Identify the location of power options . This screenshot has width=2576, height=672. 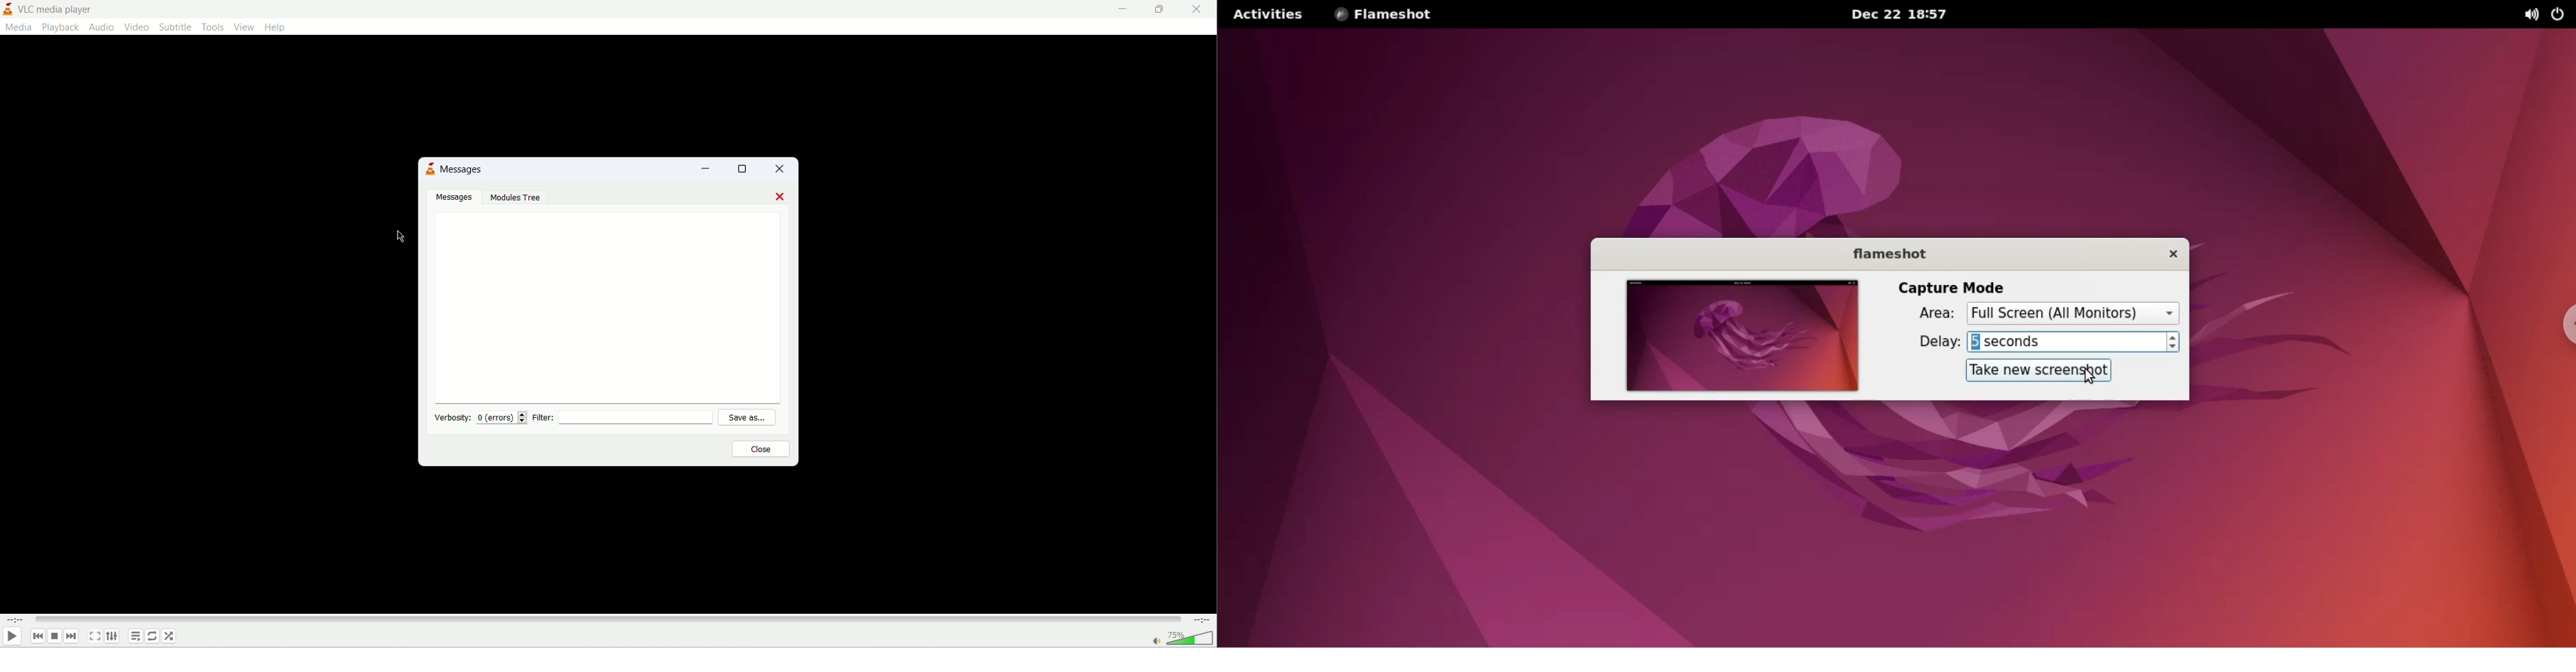
(2561, 14).